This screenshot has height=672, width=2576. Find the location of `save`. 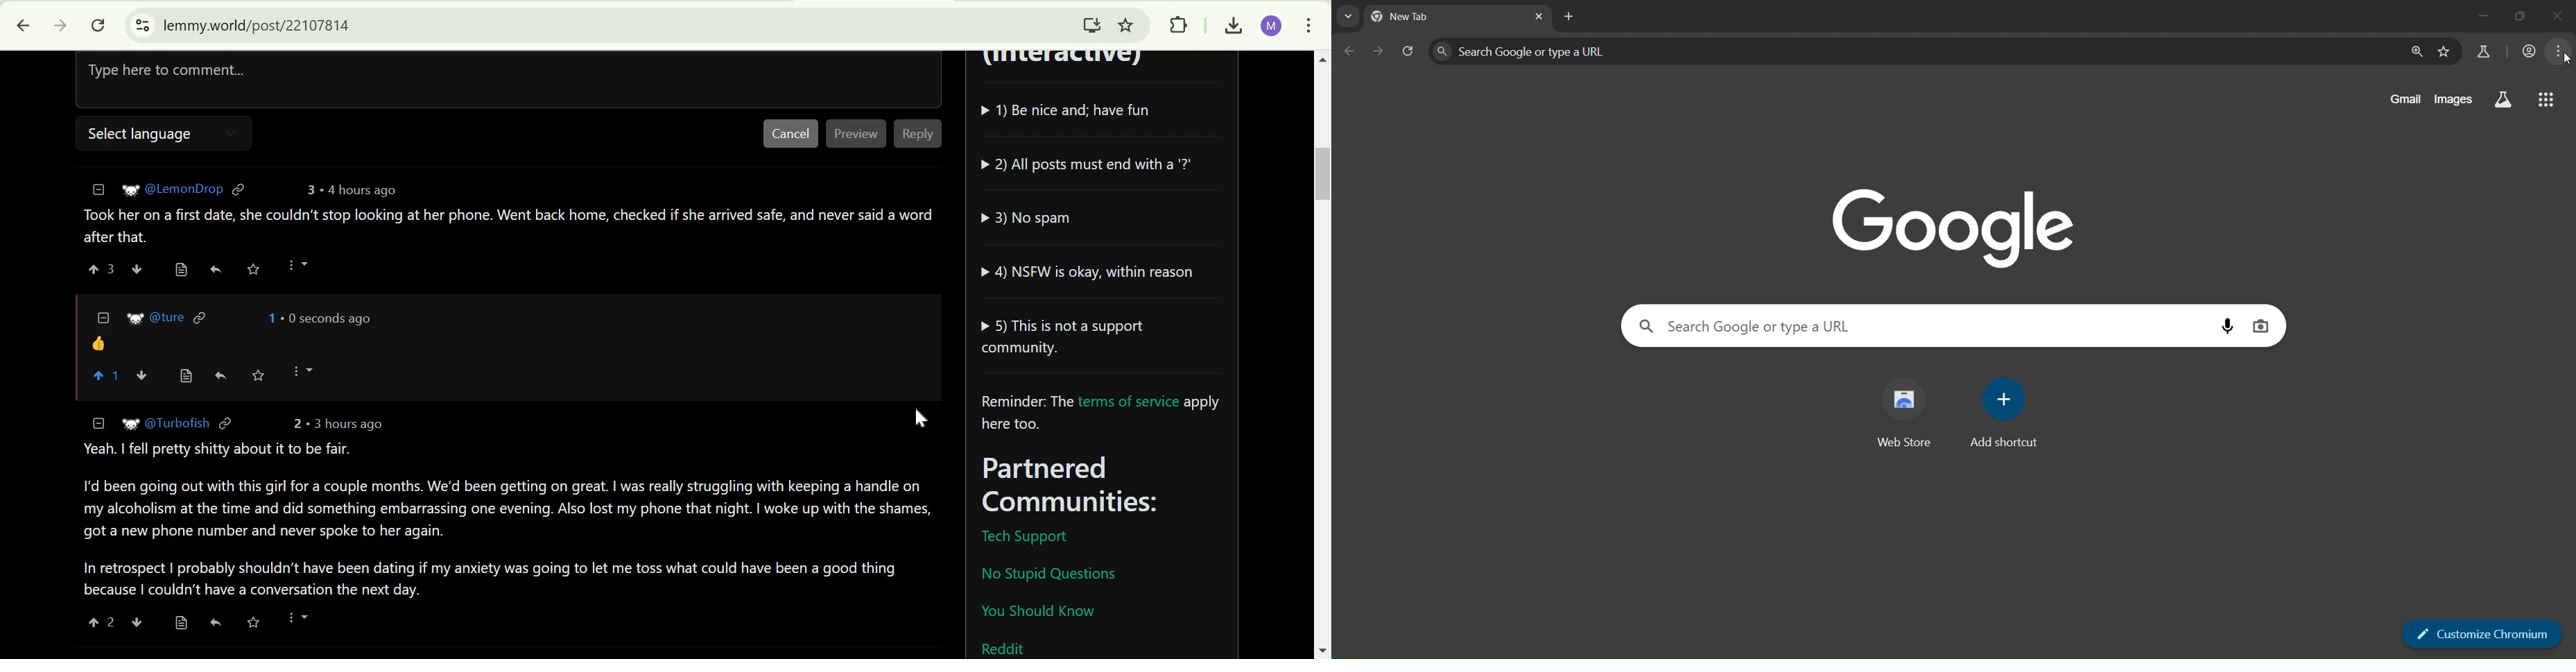

save is located at coordinates (261, 373).